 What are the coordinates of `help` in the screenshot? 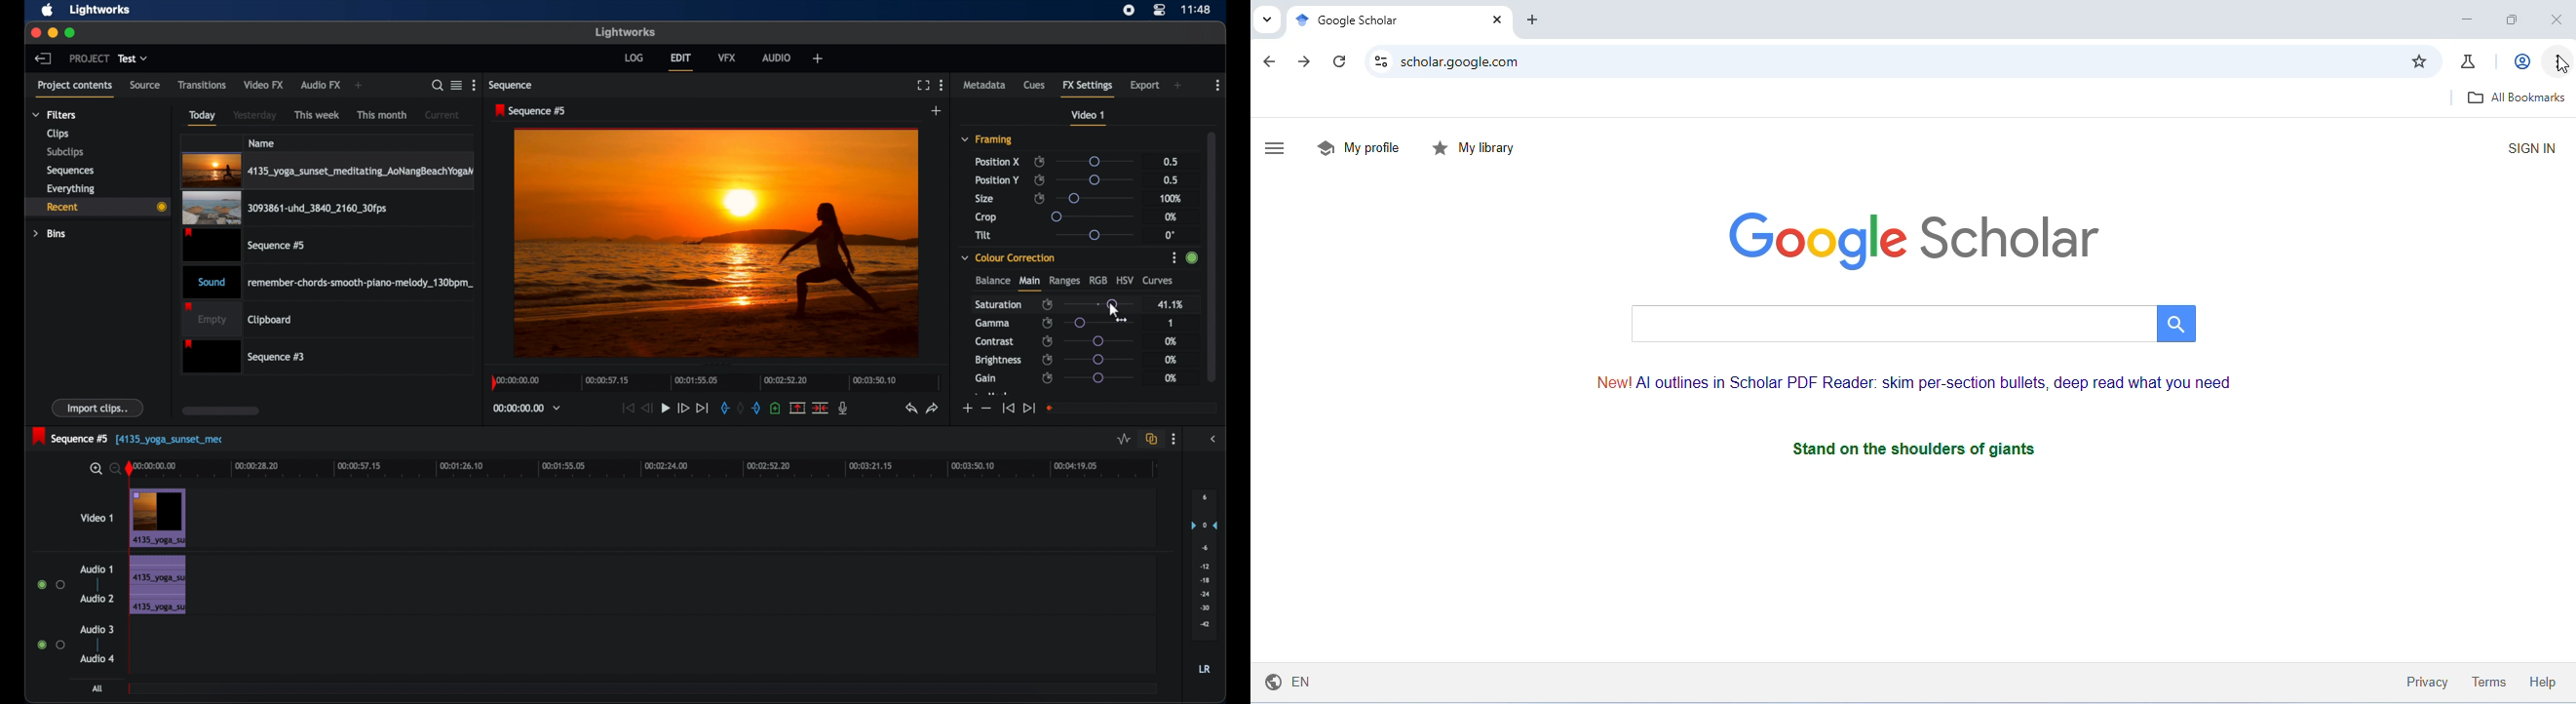 It's located at (2543, 682).